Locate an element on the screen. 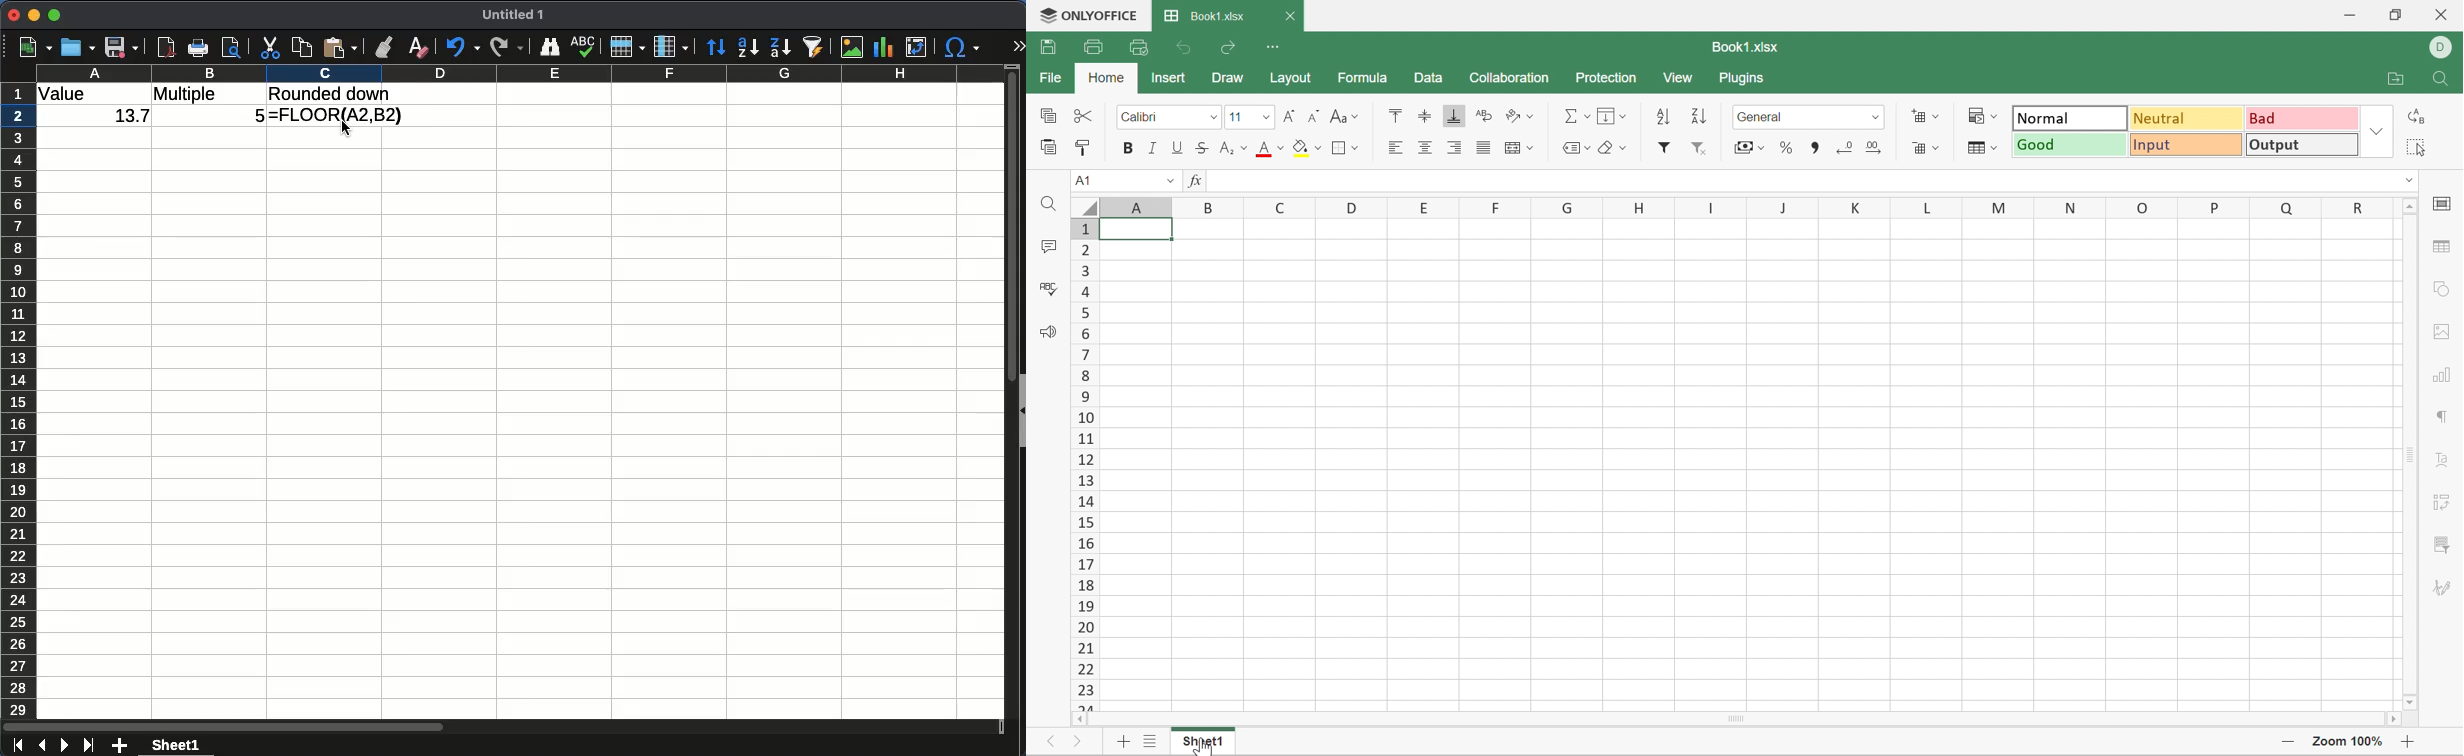 This screenshot has width=2464, height=756. B is located at coordinates (1212, 206).